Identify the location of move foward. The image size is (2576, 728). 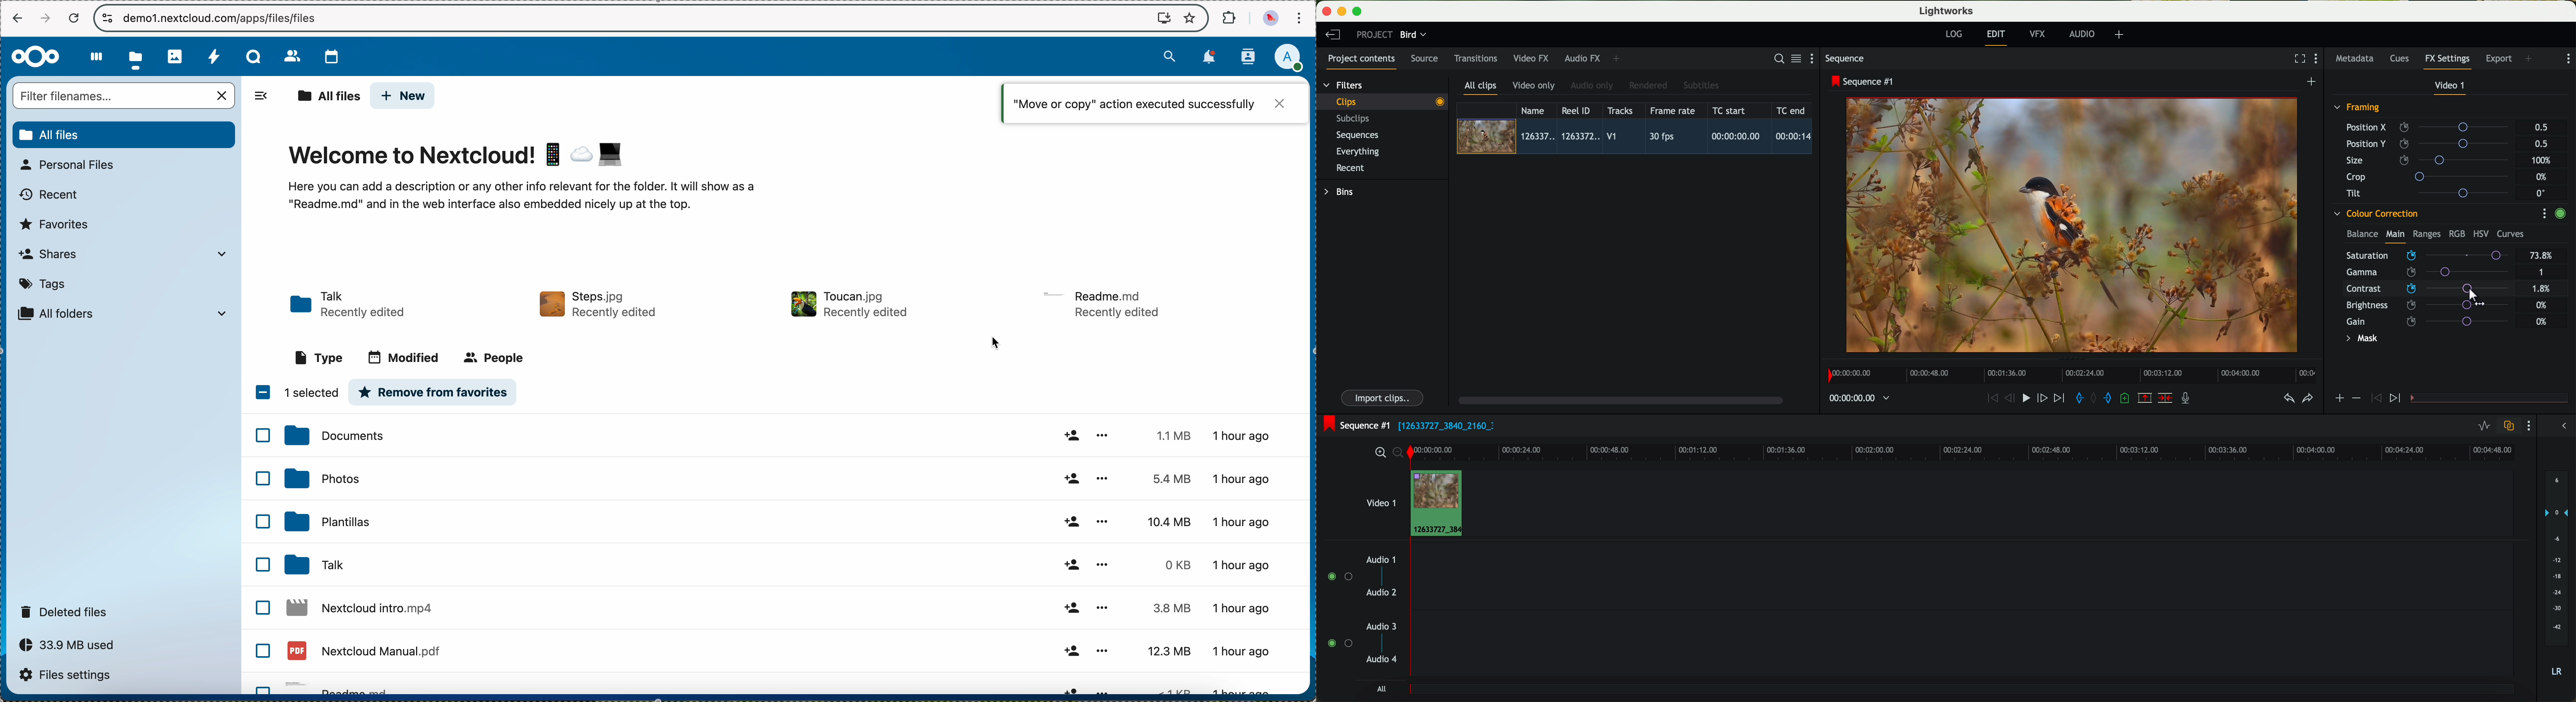
(2059, 398).